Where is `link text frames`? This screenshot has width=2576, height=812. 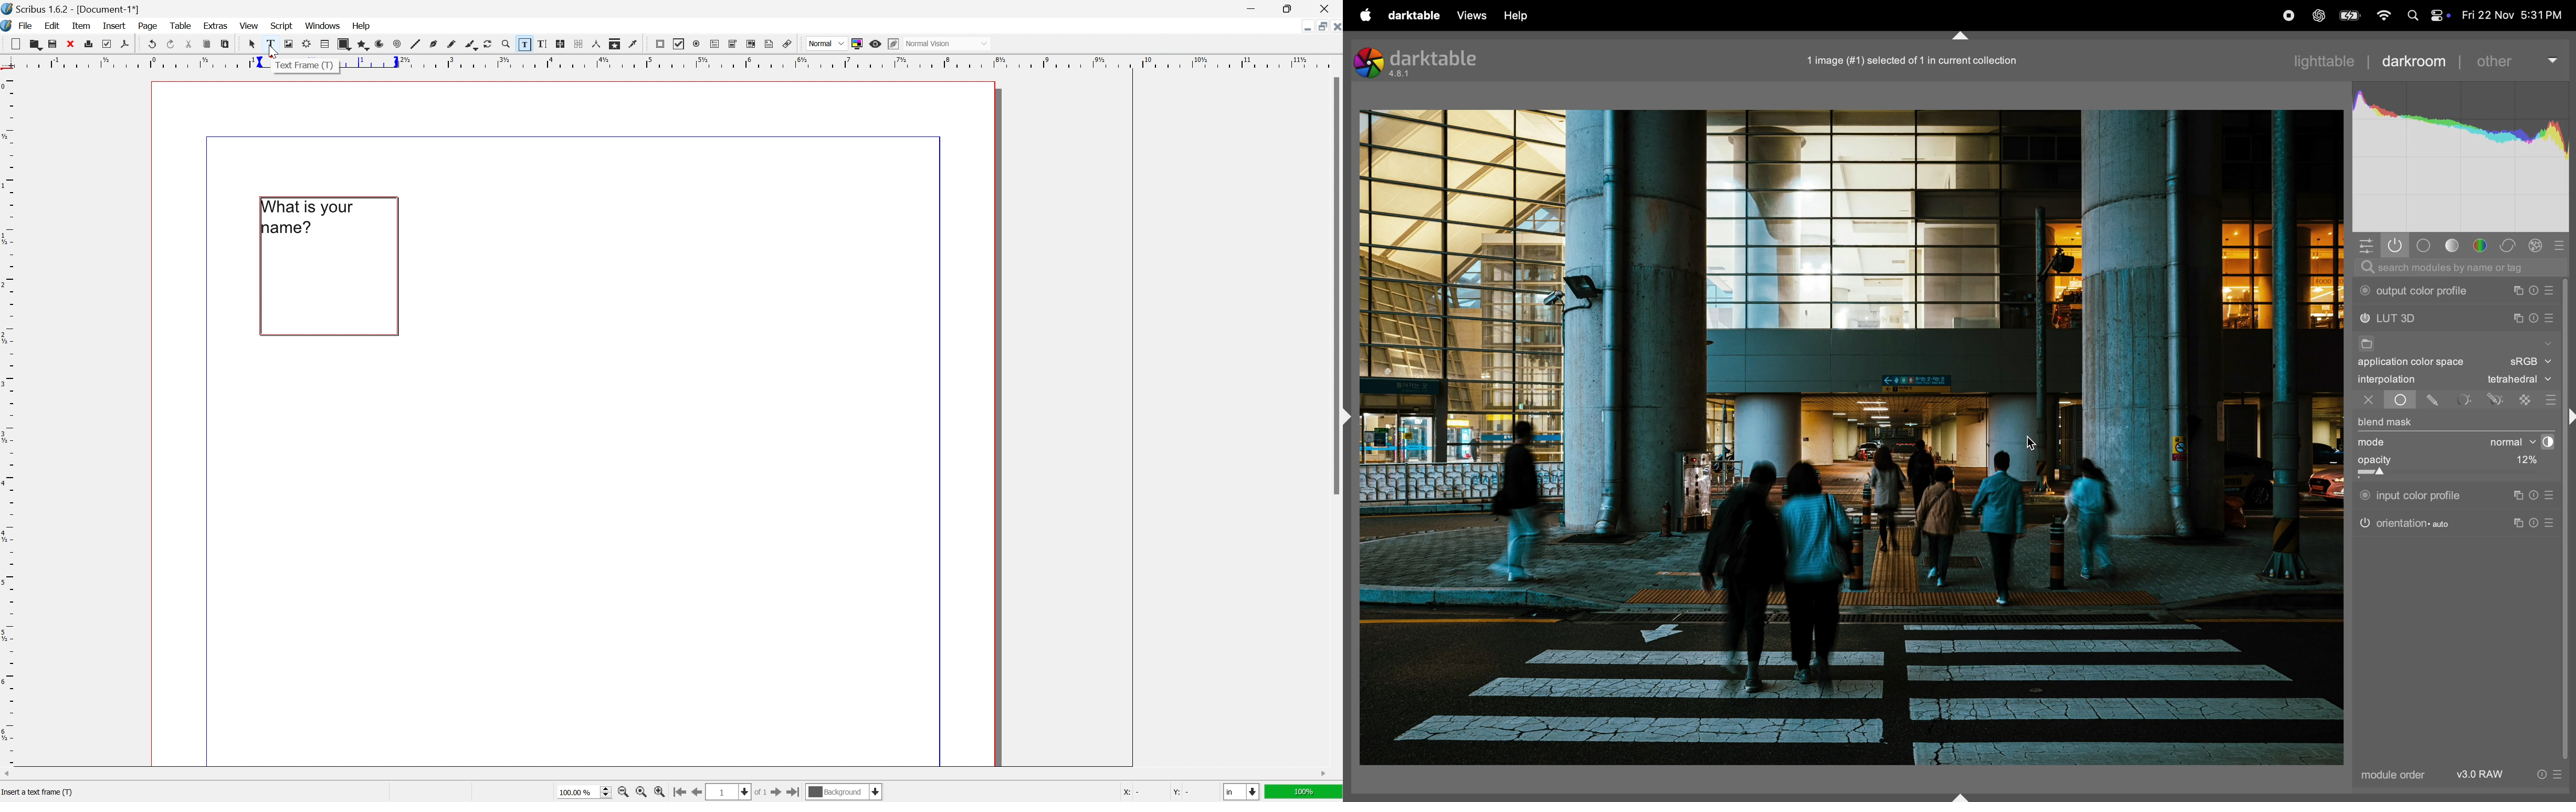 link text frames is located at coordinates (560, 43).